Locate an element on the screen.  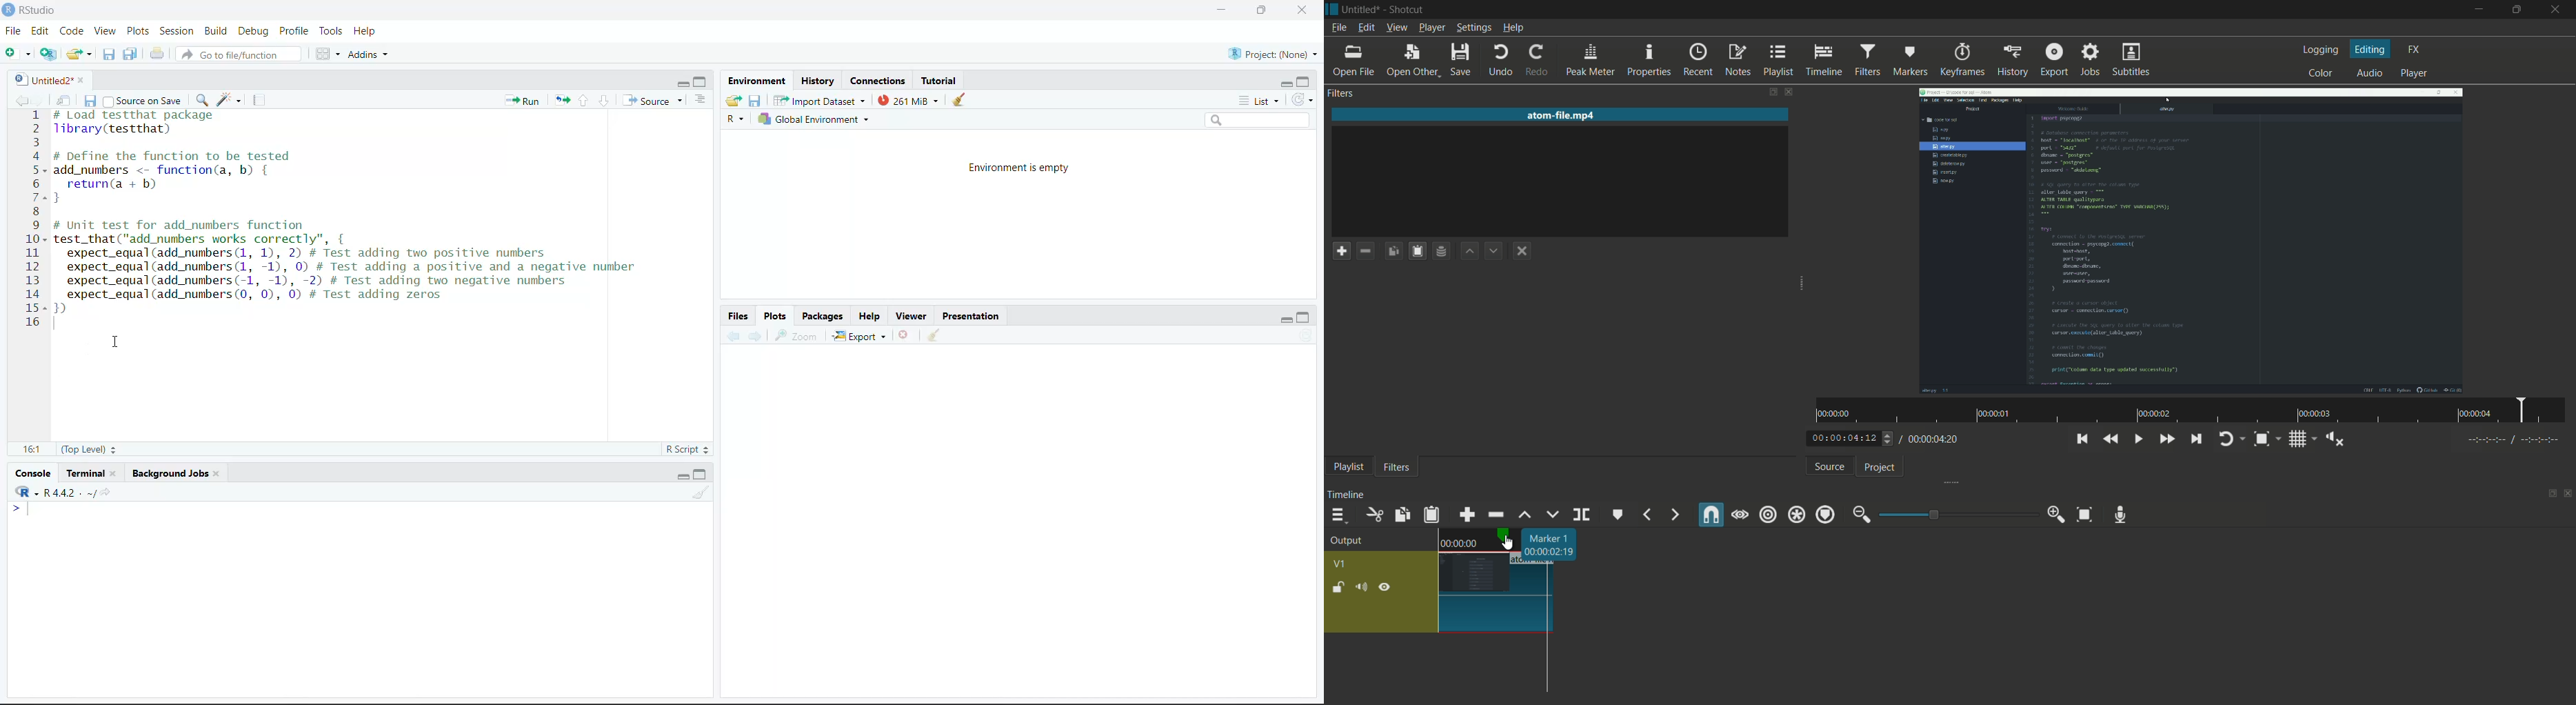
New file is located at coordinates (17, 54).